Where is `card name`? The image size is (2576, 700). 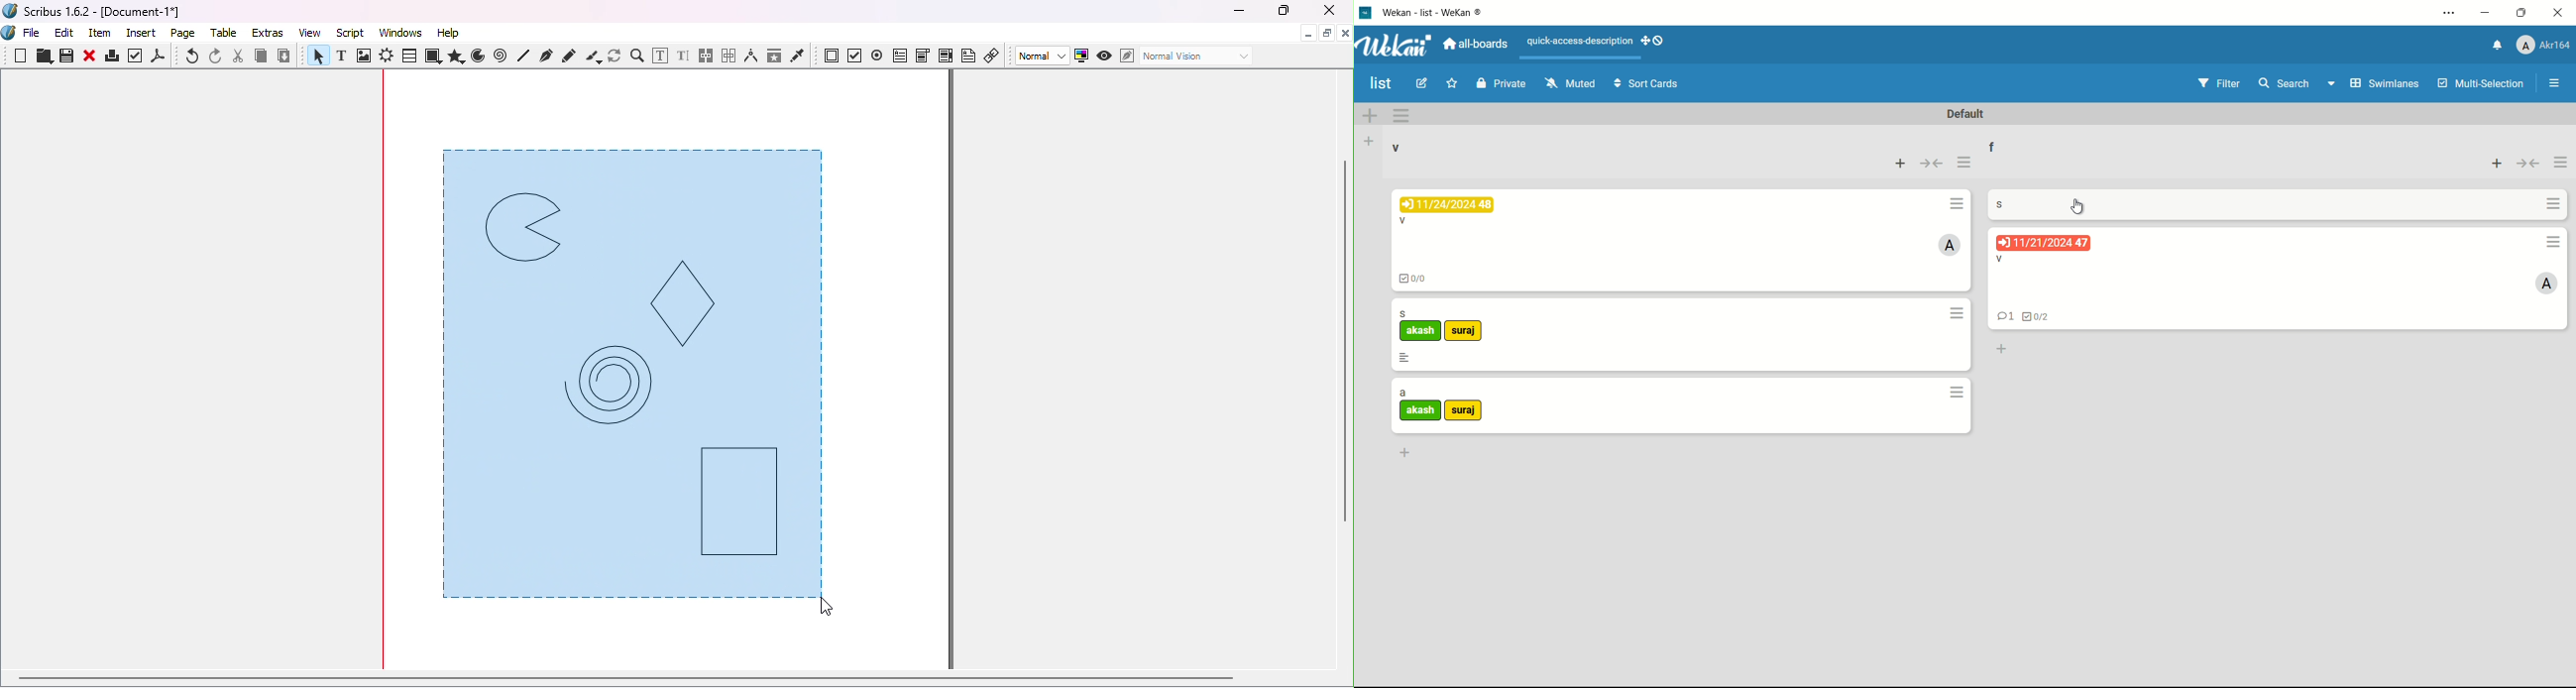
card name is located at coordinates (1403, 394).